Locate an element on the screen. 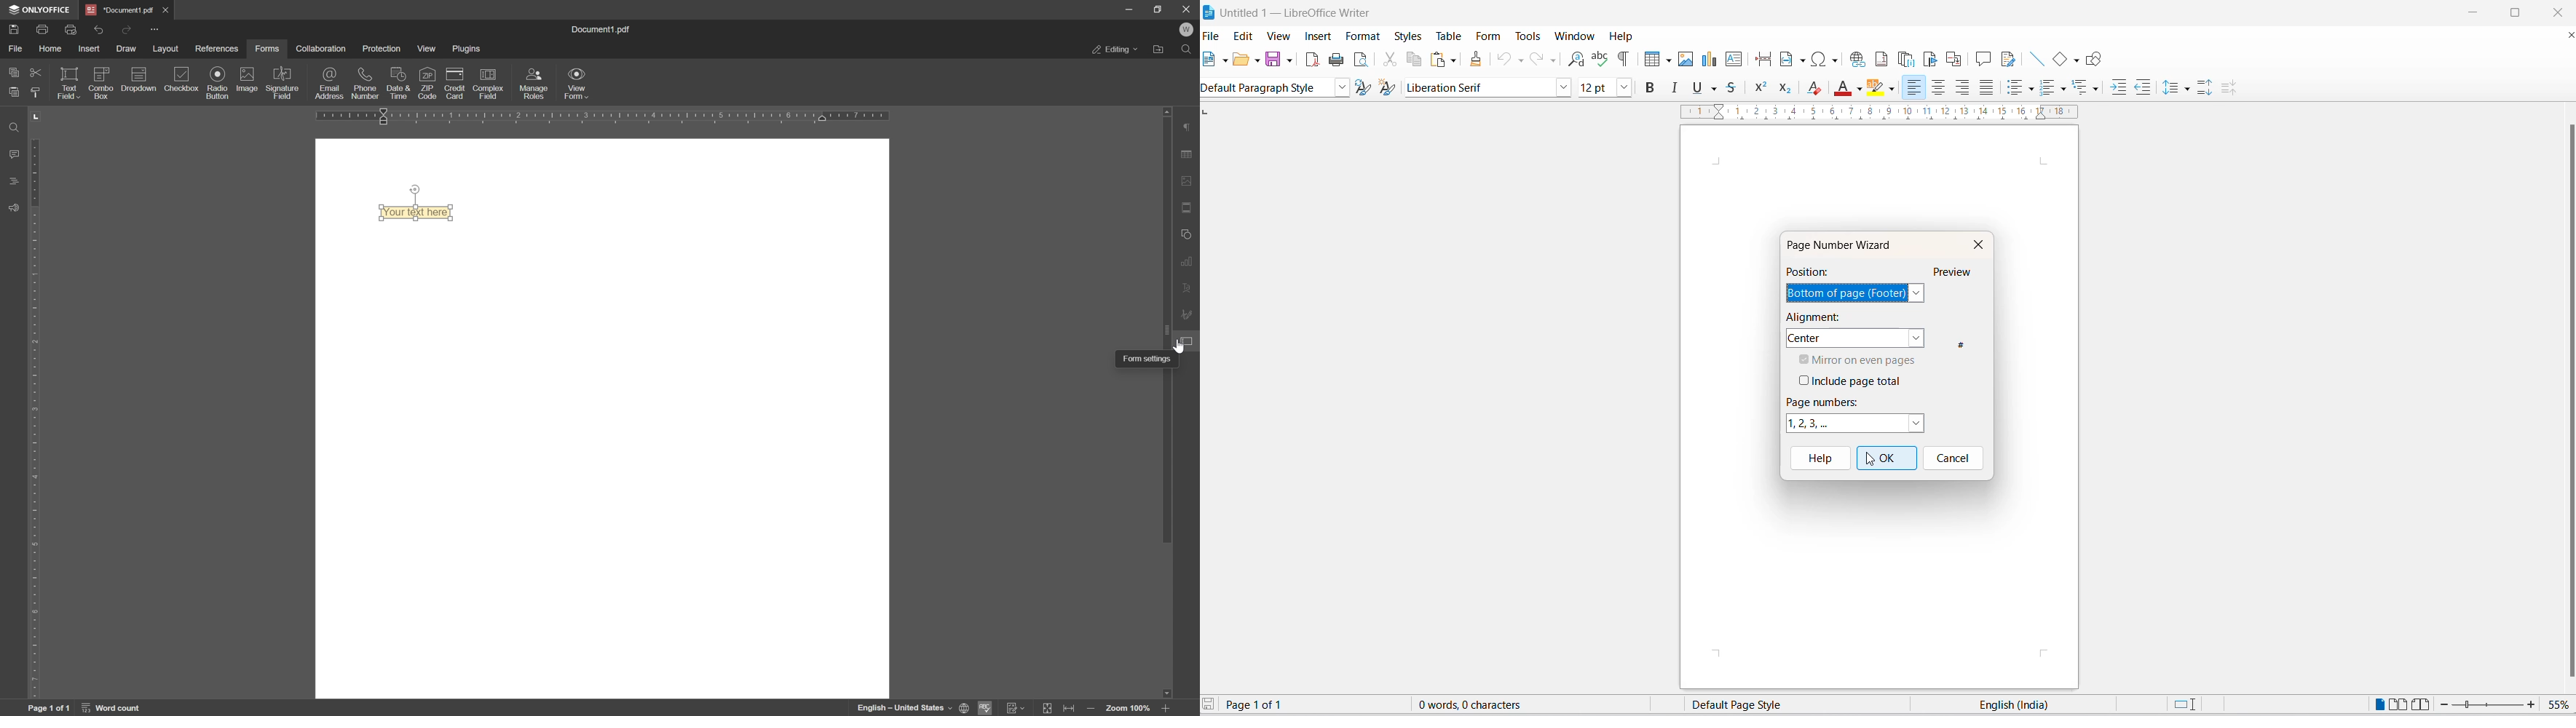 The image size is (2576, 728). view form is located at coordinates (578, 85).